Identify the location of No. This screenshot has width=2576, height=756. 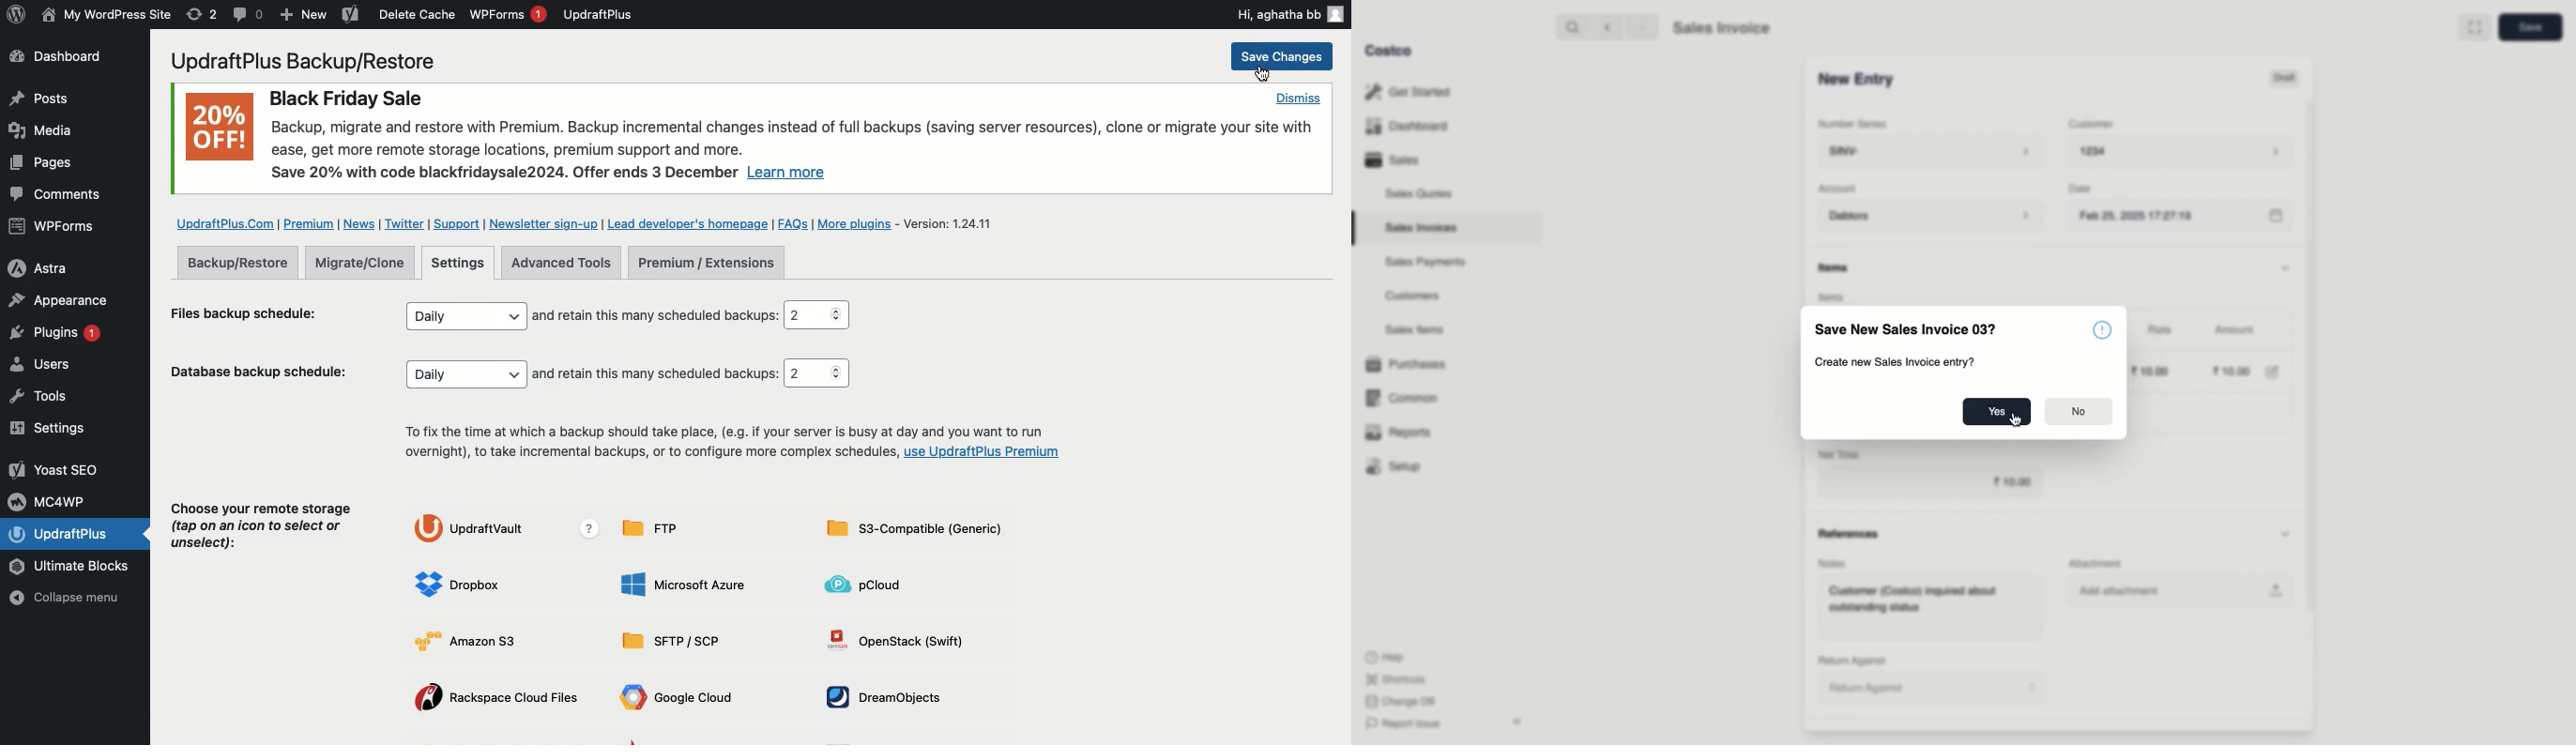
(2079, 413).